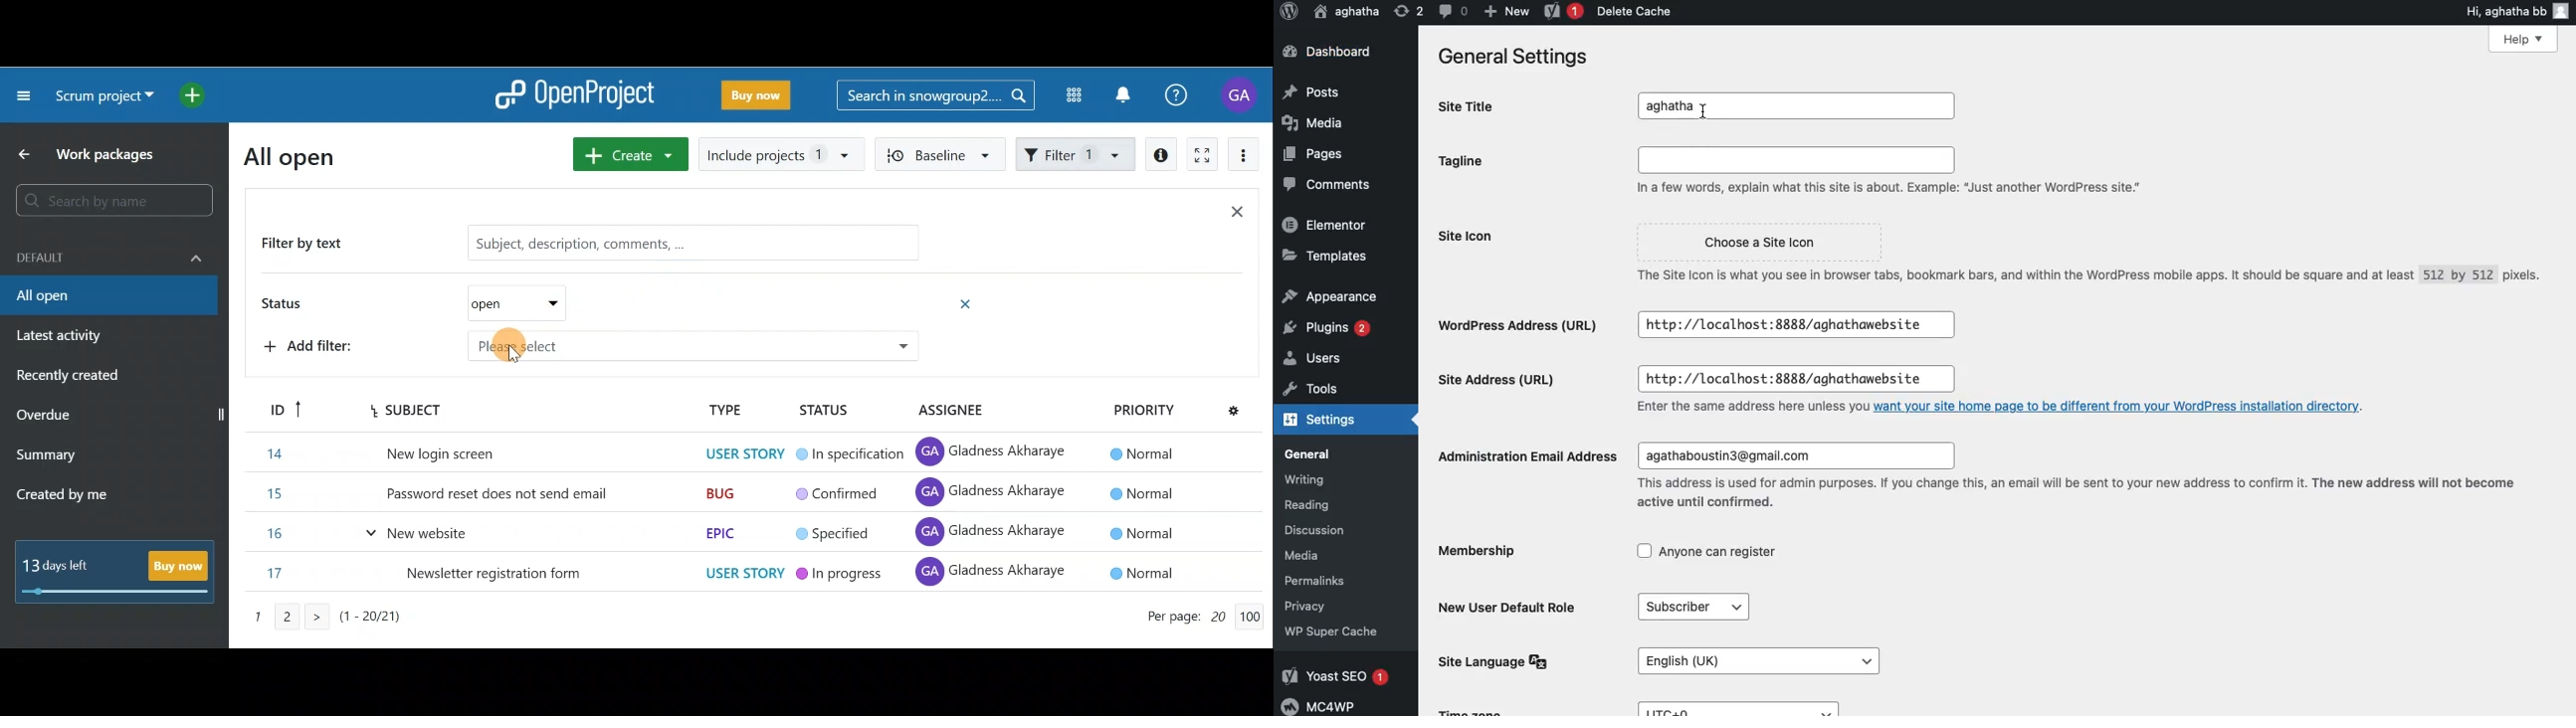 The width and height of the screenshot is (2576, 728). What do you see at coordinates (1311, 388) in the screenshot?
I see `Tools` at bounding box center [1311, 388].